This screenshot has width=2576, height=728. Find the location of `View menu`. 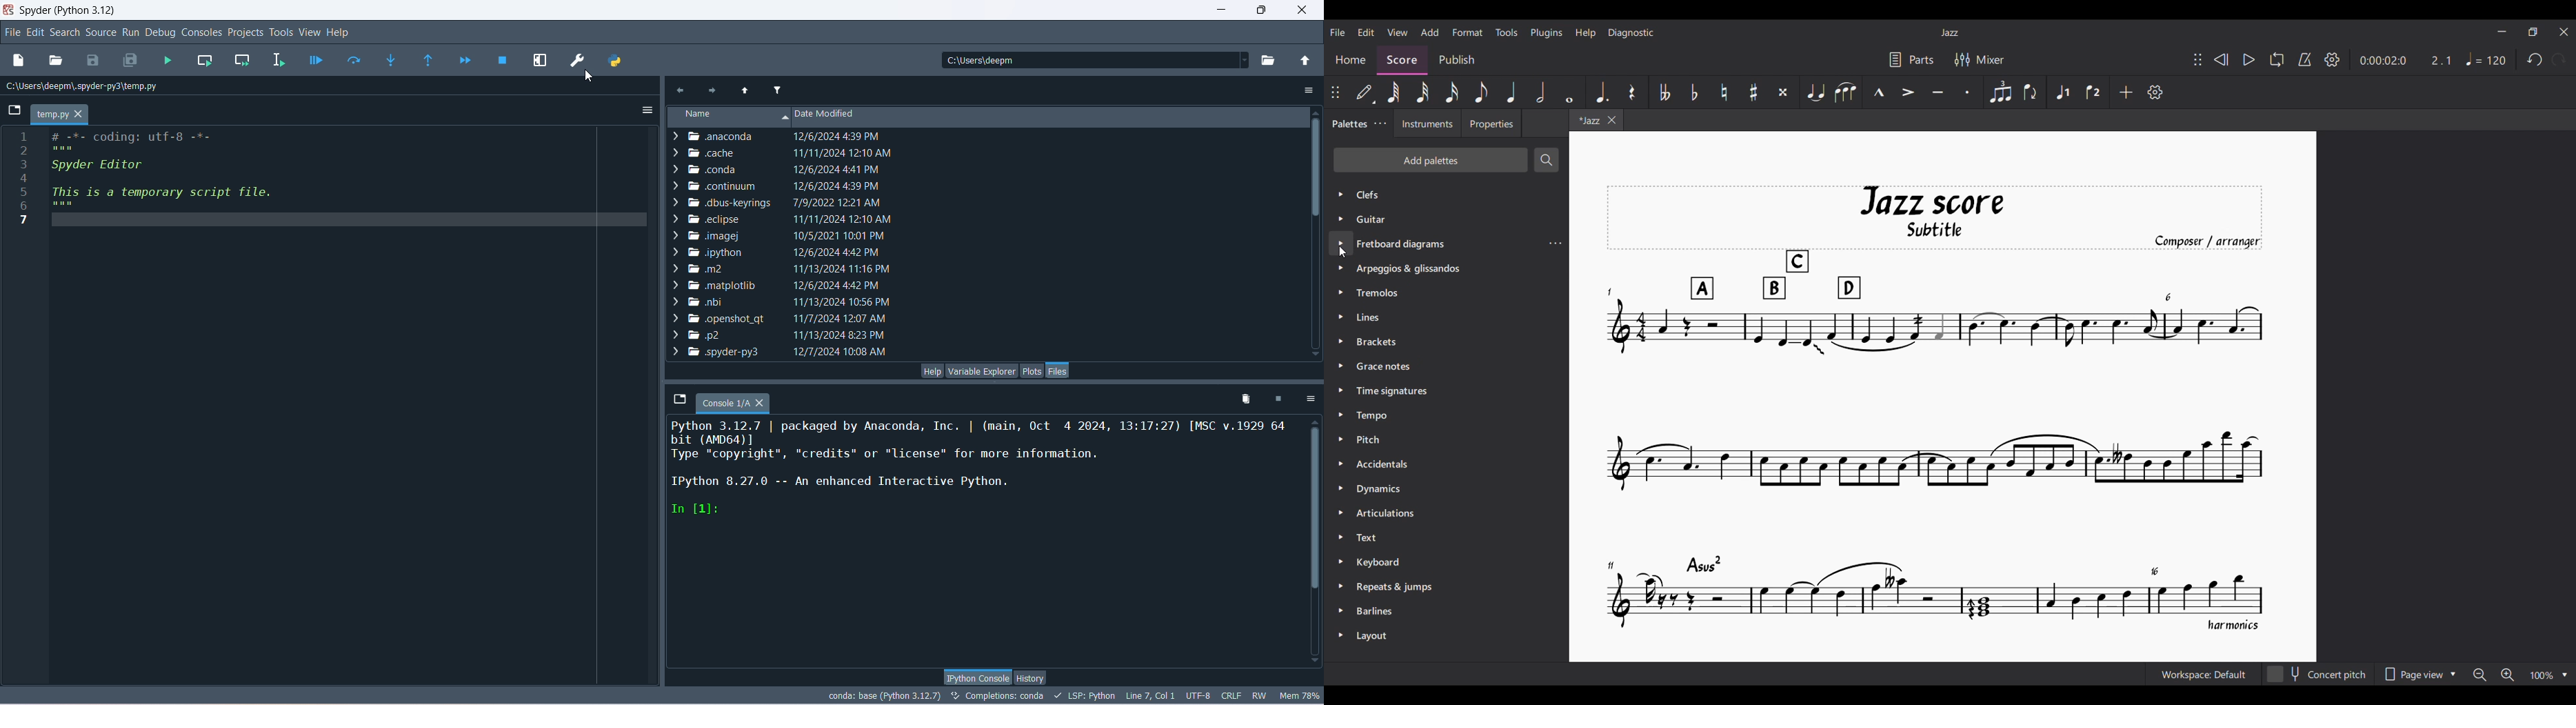

View menu is located at coordinates (1398, 33).